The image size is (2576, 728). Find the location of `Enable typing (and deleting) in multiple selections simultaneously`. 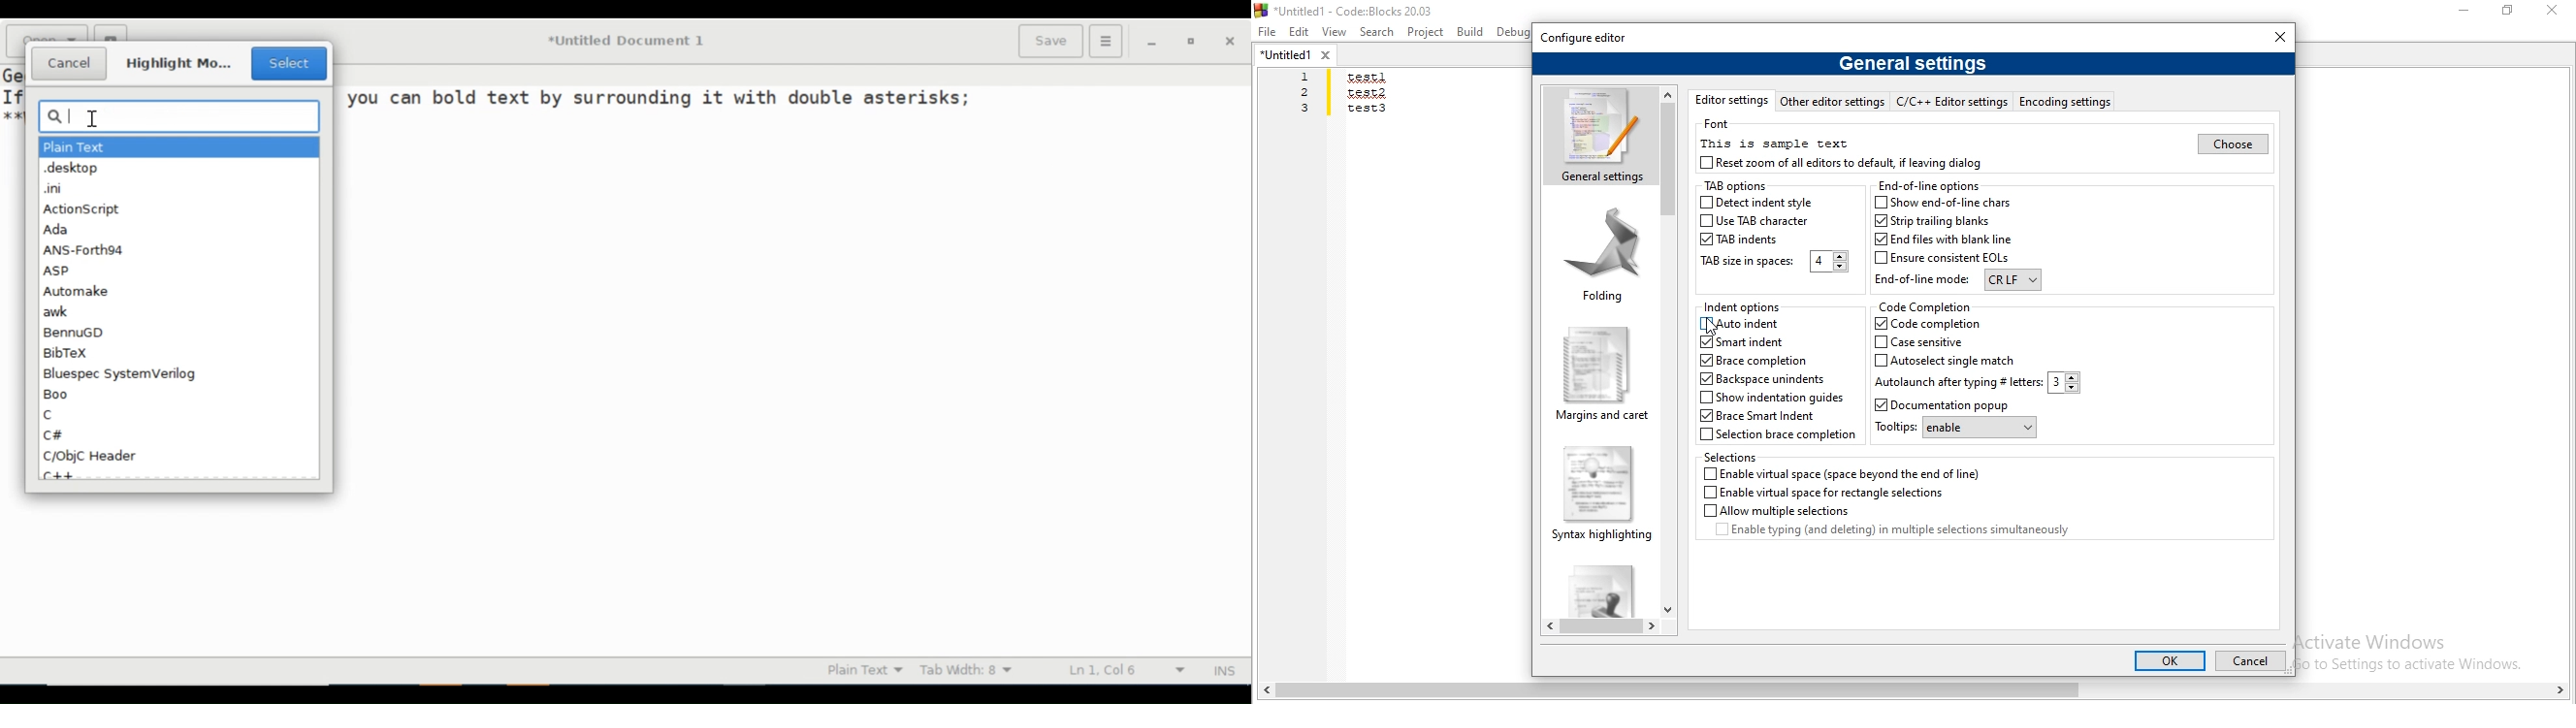

Enable typing (and deleting) in multiple selections simultaneously is located at coordinates (1909, 532).